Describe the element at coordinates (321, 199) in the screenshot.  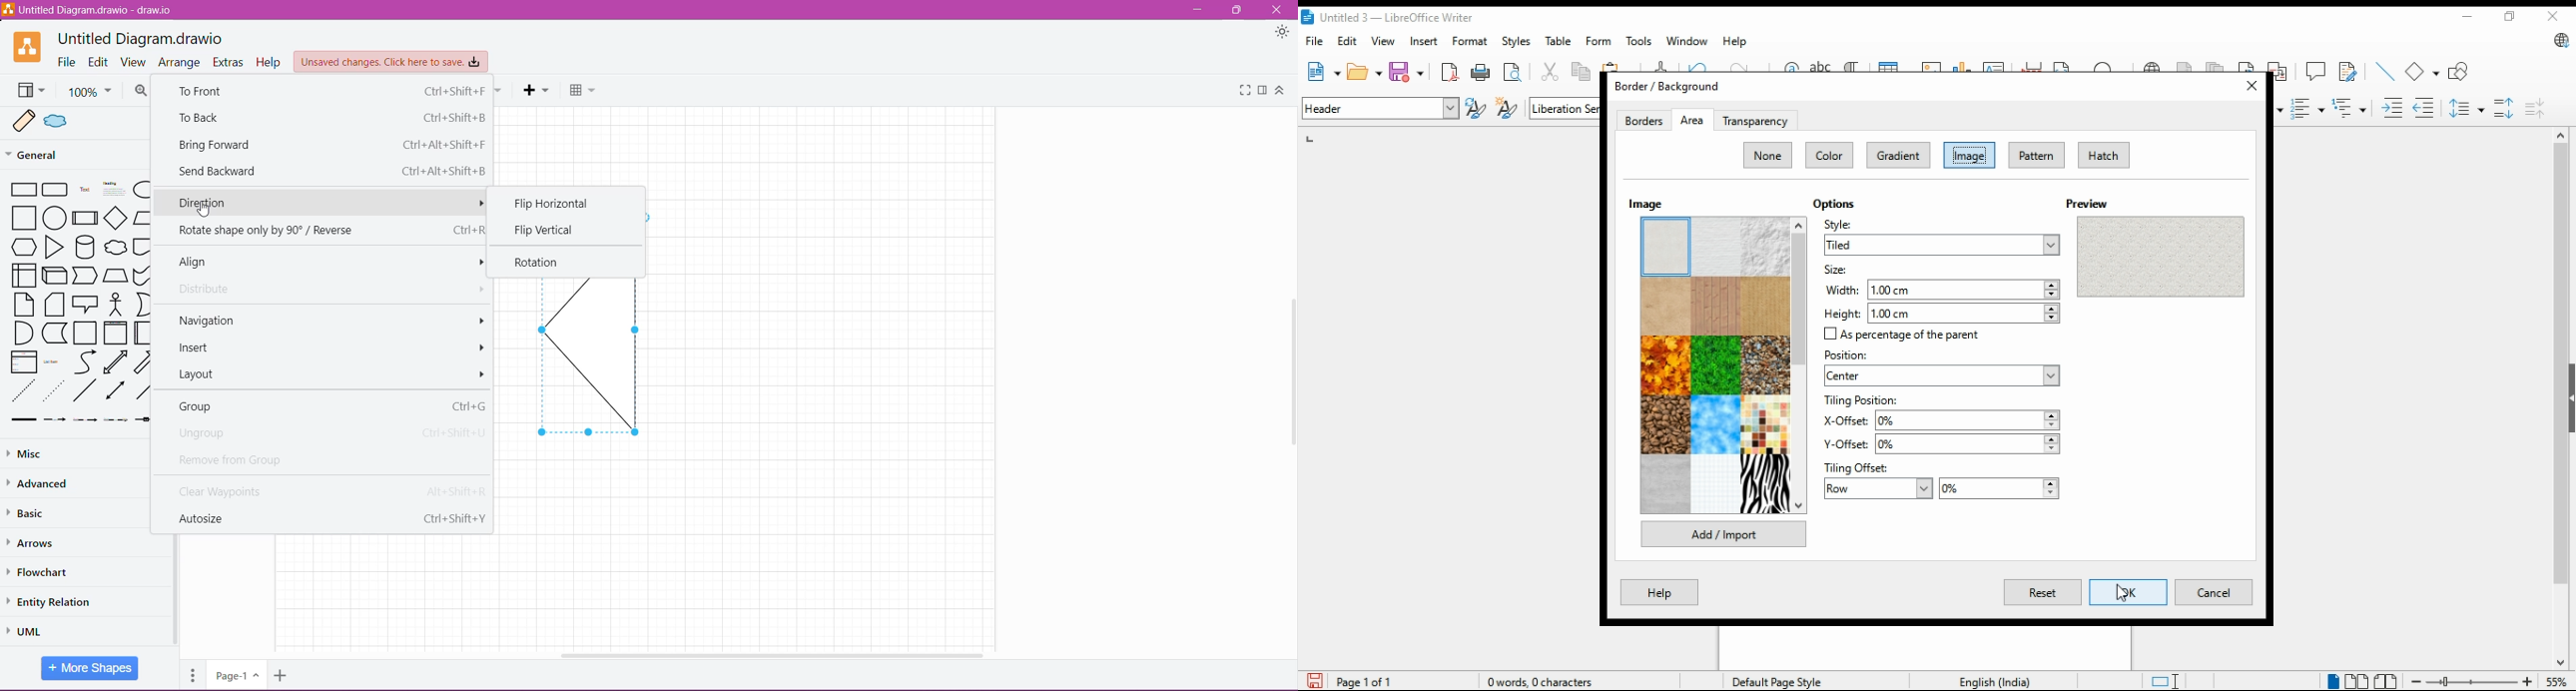
I see `Direction` at that location.